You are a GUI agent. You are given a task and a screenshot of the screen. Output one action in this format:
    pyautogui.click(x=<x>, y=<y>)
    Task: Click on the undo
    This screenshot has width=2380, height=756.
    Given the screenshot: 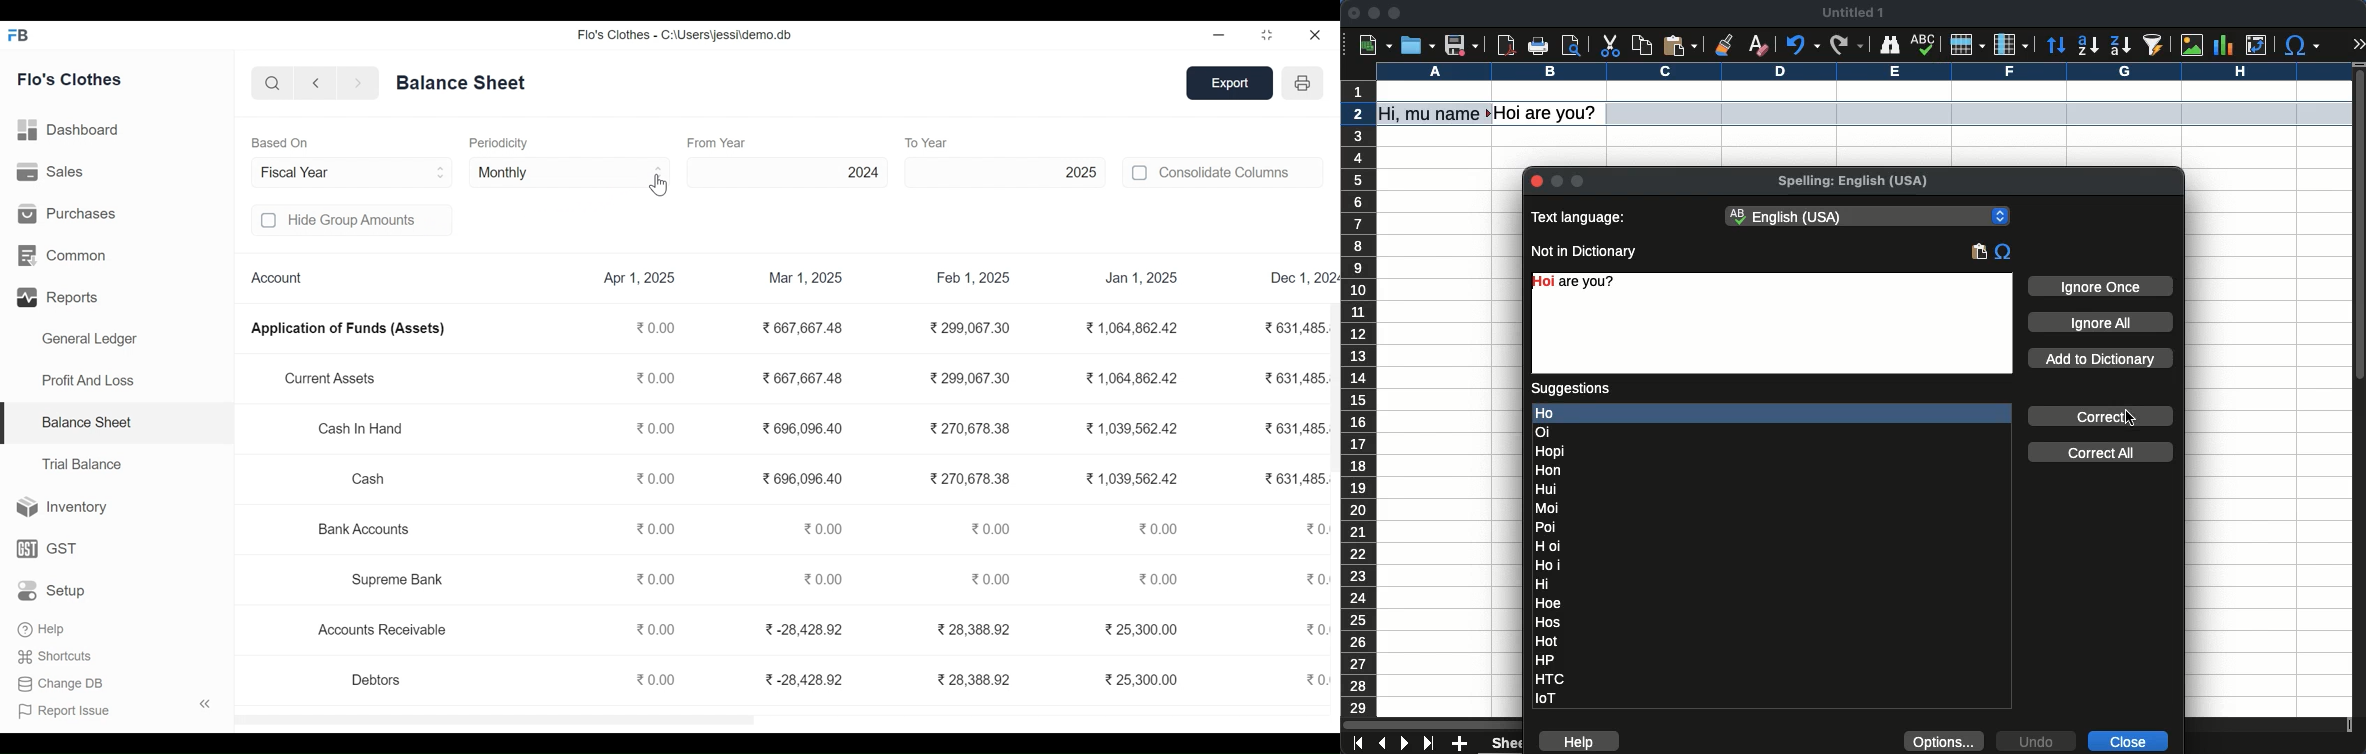 What is the action you would take?
    pyautogui.click(x=1806, y=44)
    